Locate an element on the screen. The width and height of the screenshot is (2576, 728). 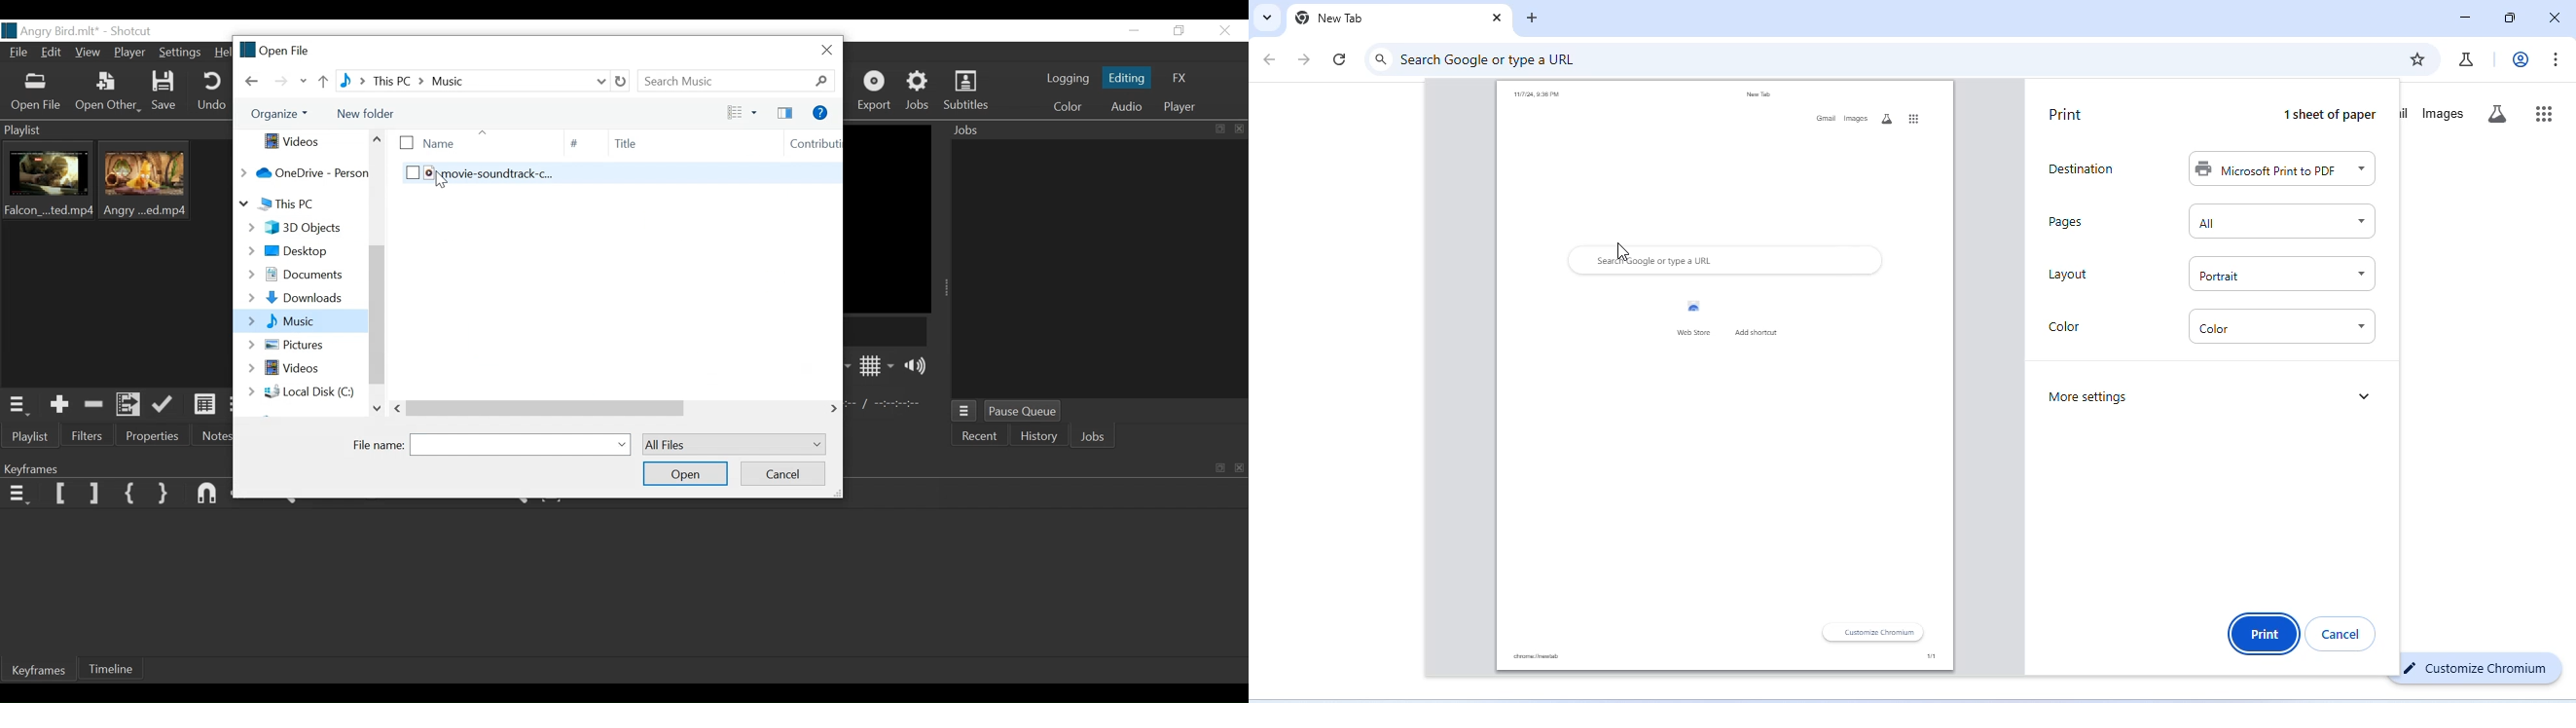
Close is located at coordinates (1226, 31).